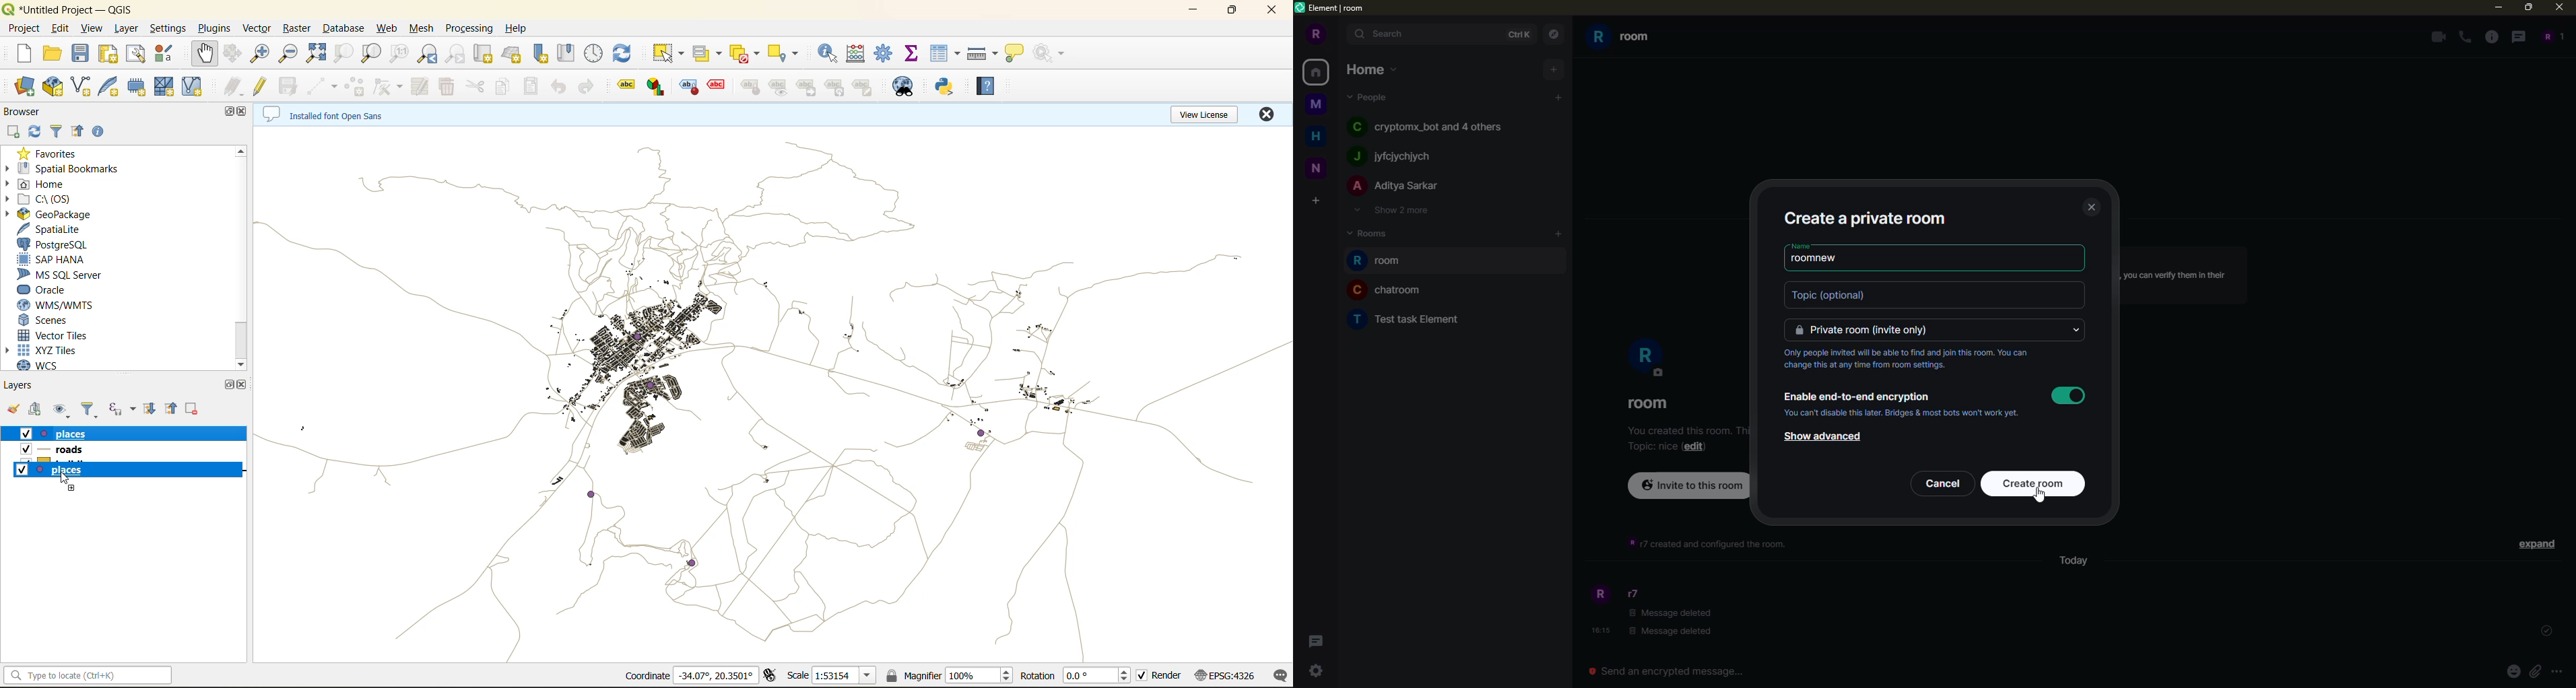  What do you see at coordinates (990, 86) in the screenshot?
I see `help` at bounding box center [990, 86].